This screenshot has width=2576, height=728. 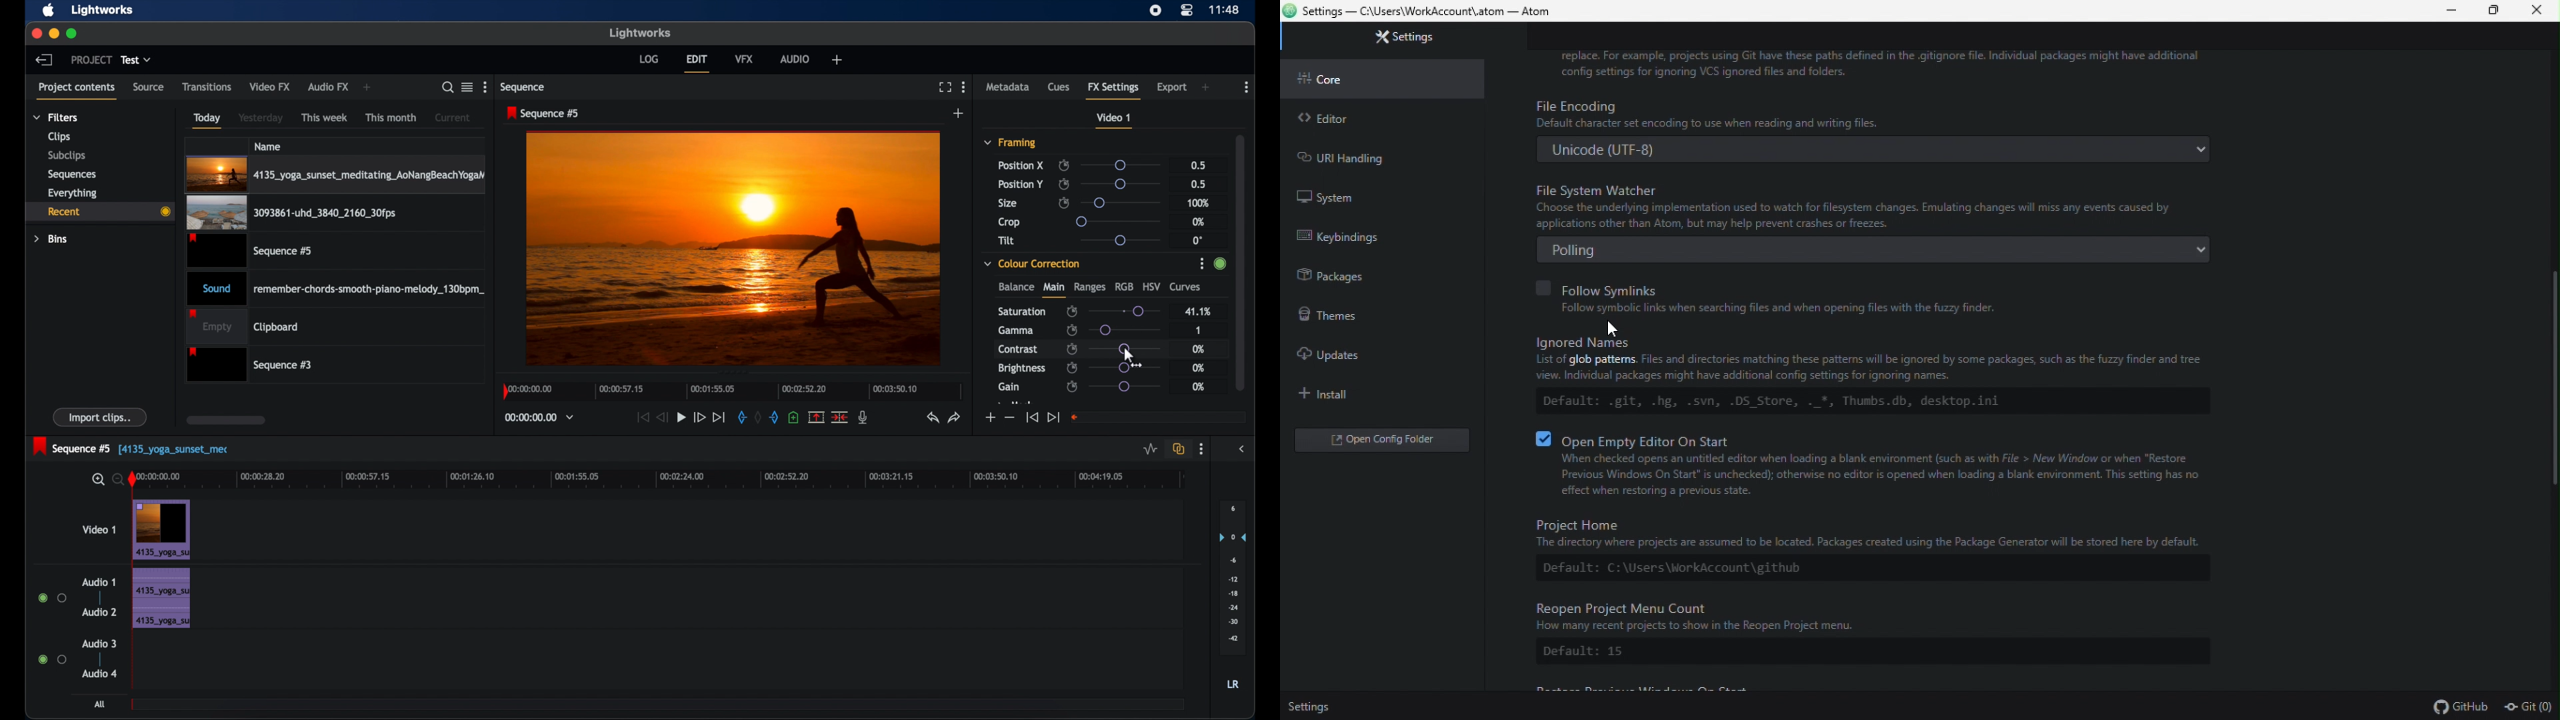 I want to click on full screen, so click(x=945, y=87).